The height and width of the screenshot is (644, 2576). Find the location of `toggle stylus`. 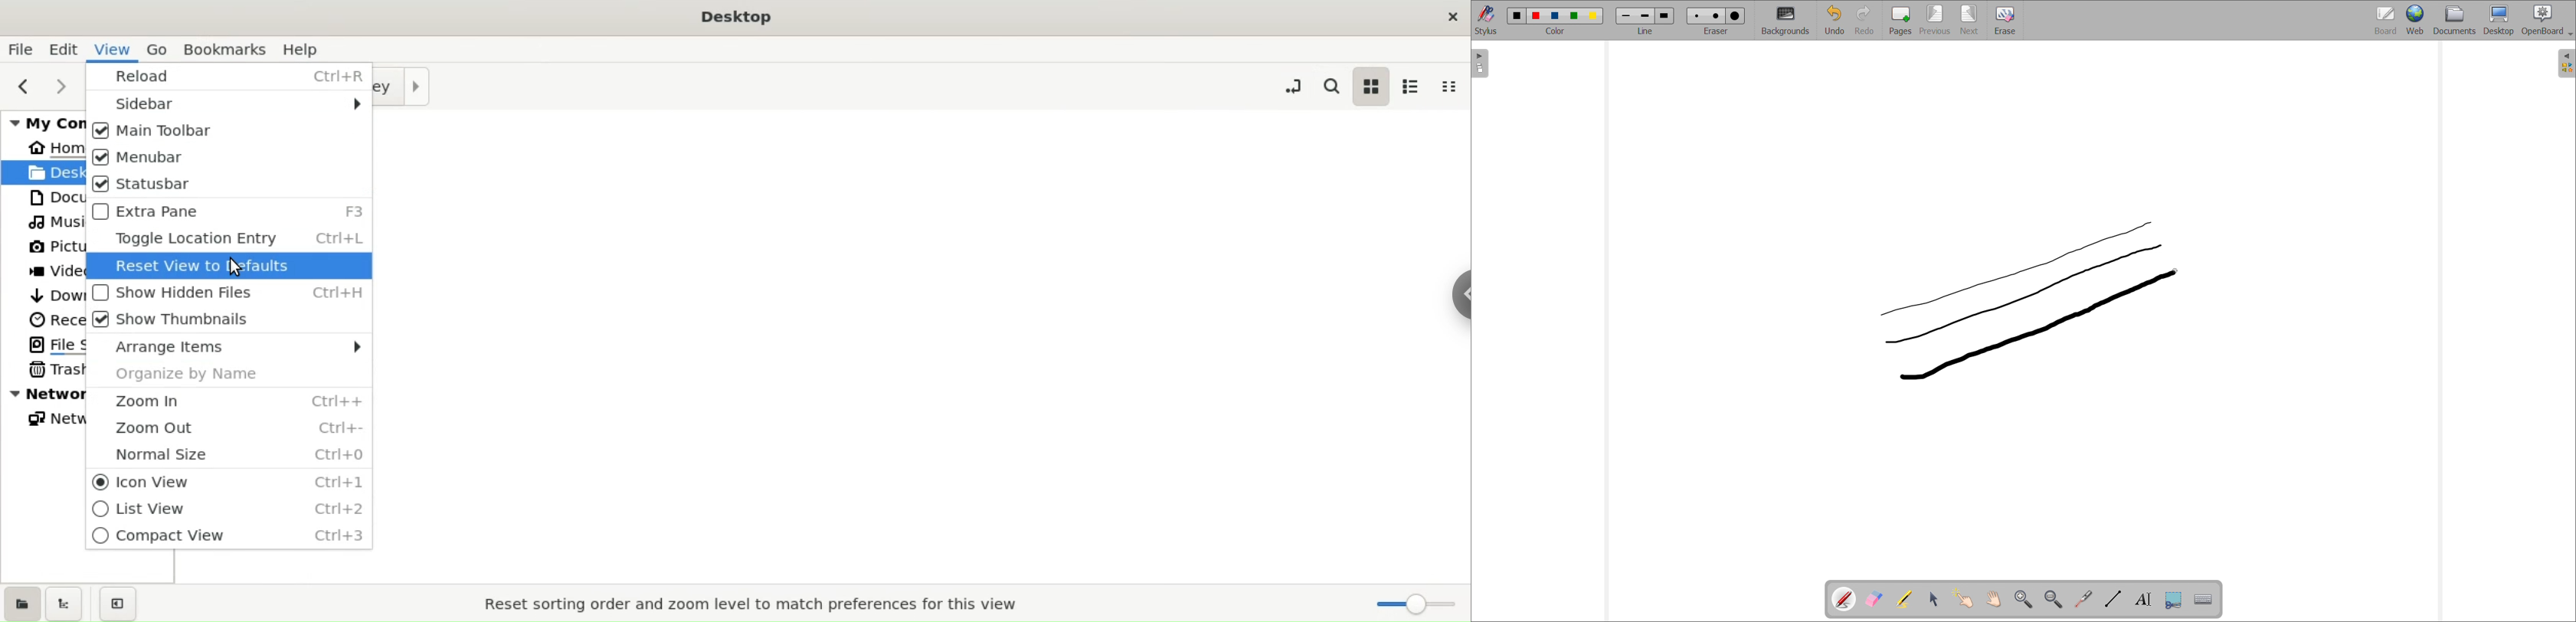

toggle stylus is located at coordinates (1486, 20).